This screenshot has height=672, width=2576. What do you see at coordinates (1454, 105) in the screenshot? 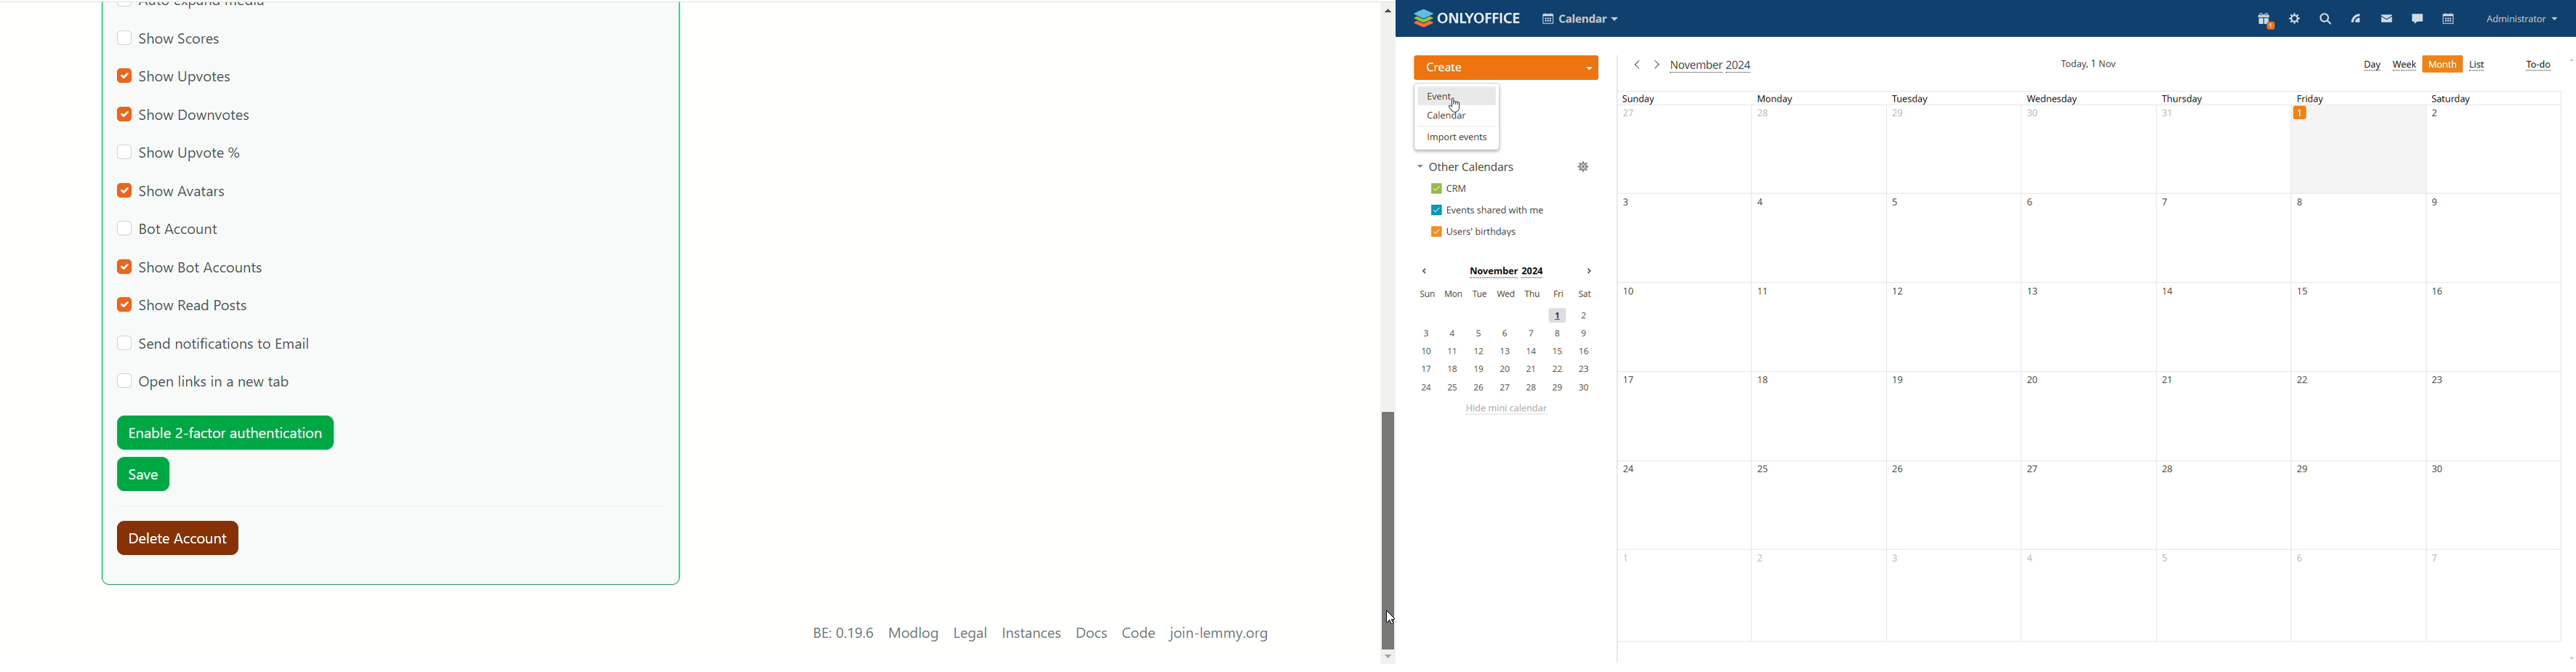
I see `cursor` at bounding box center [1454, 105].